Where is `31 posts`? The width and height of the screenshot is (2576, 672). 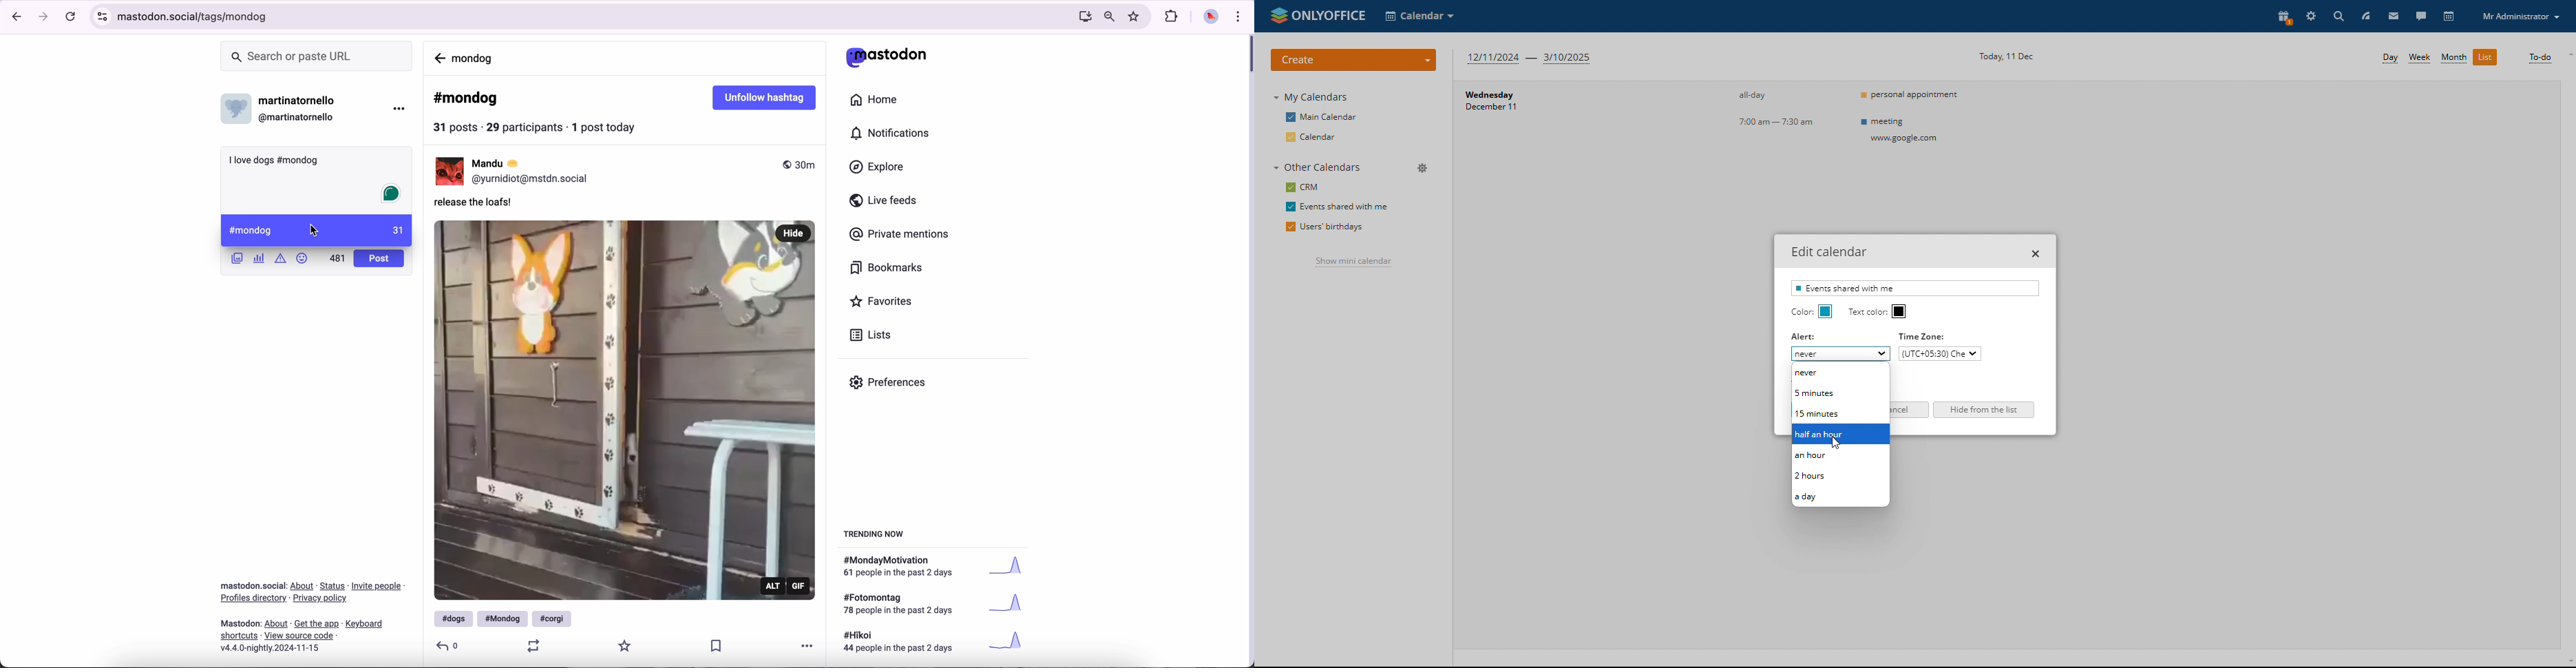
31 posts is located at coordinates (457, 129).